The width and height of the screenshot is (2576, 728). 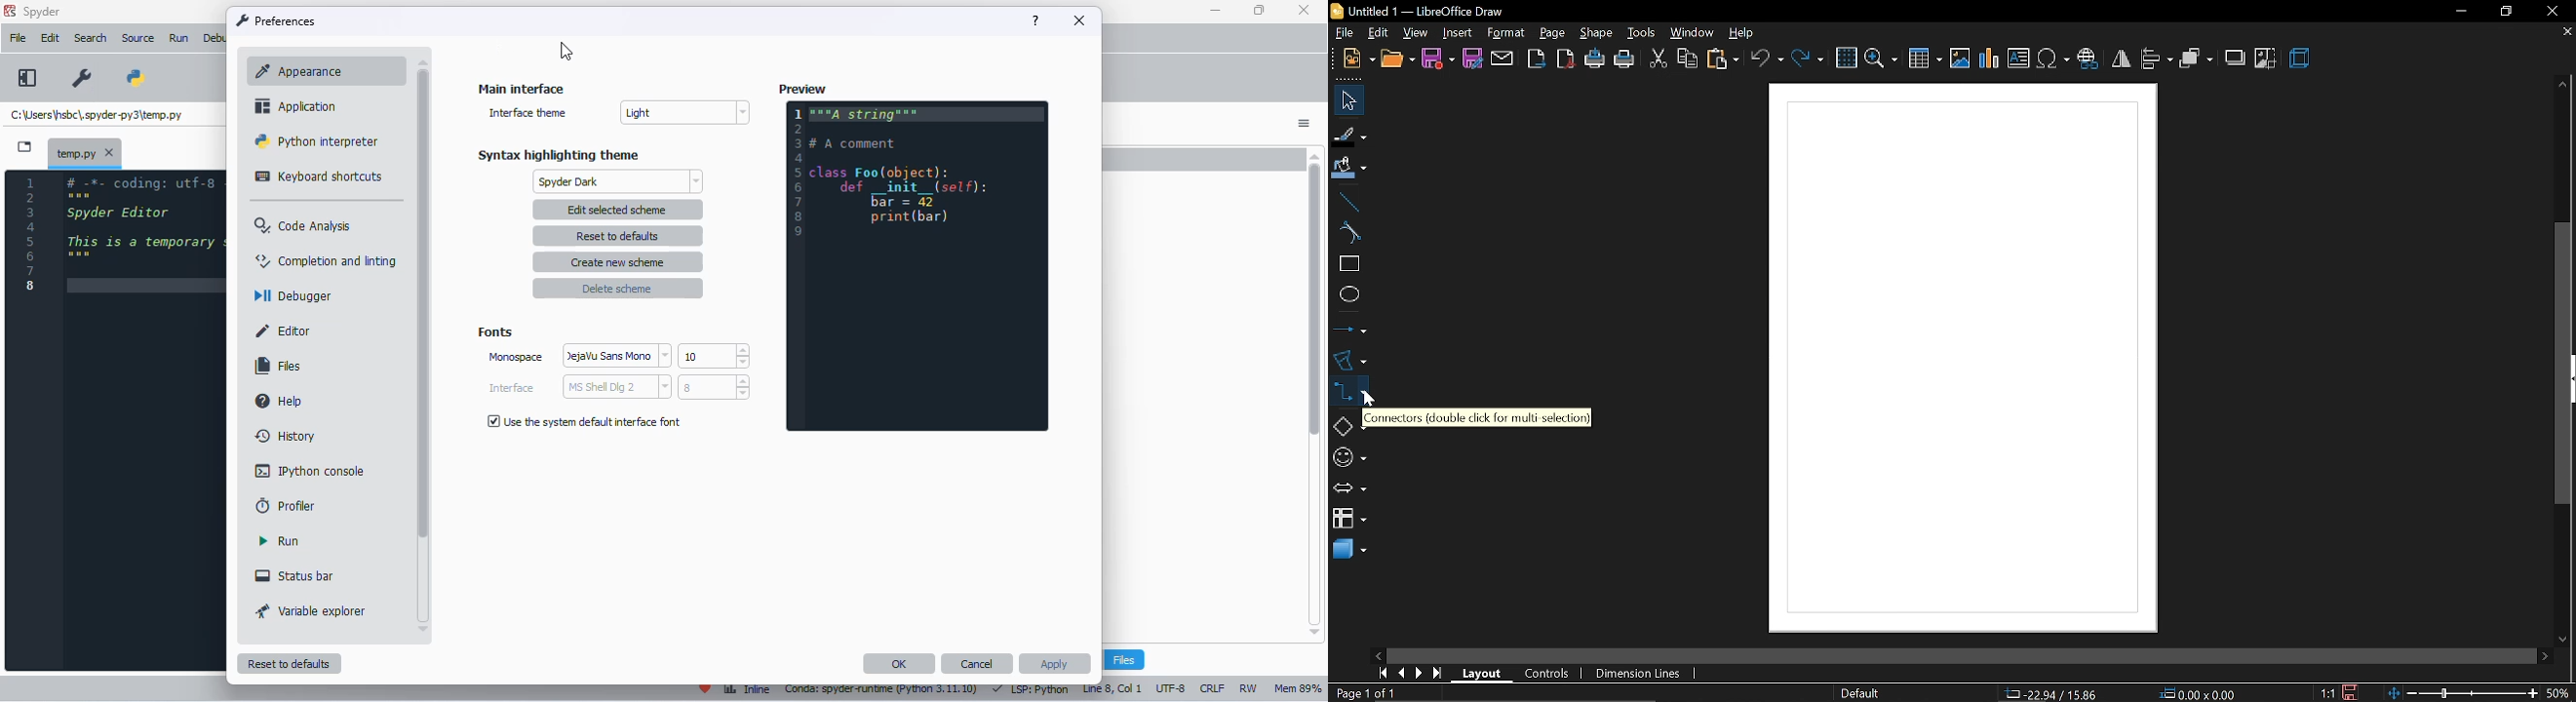 What do you see at coordinates (495, 332) in the screenshot?
I see `fonts` at bounding box center [495, 332].